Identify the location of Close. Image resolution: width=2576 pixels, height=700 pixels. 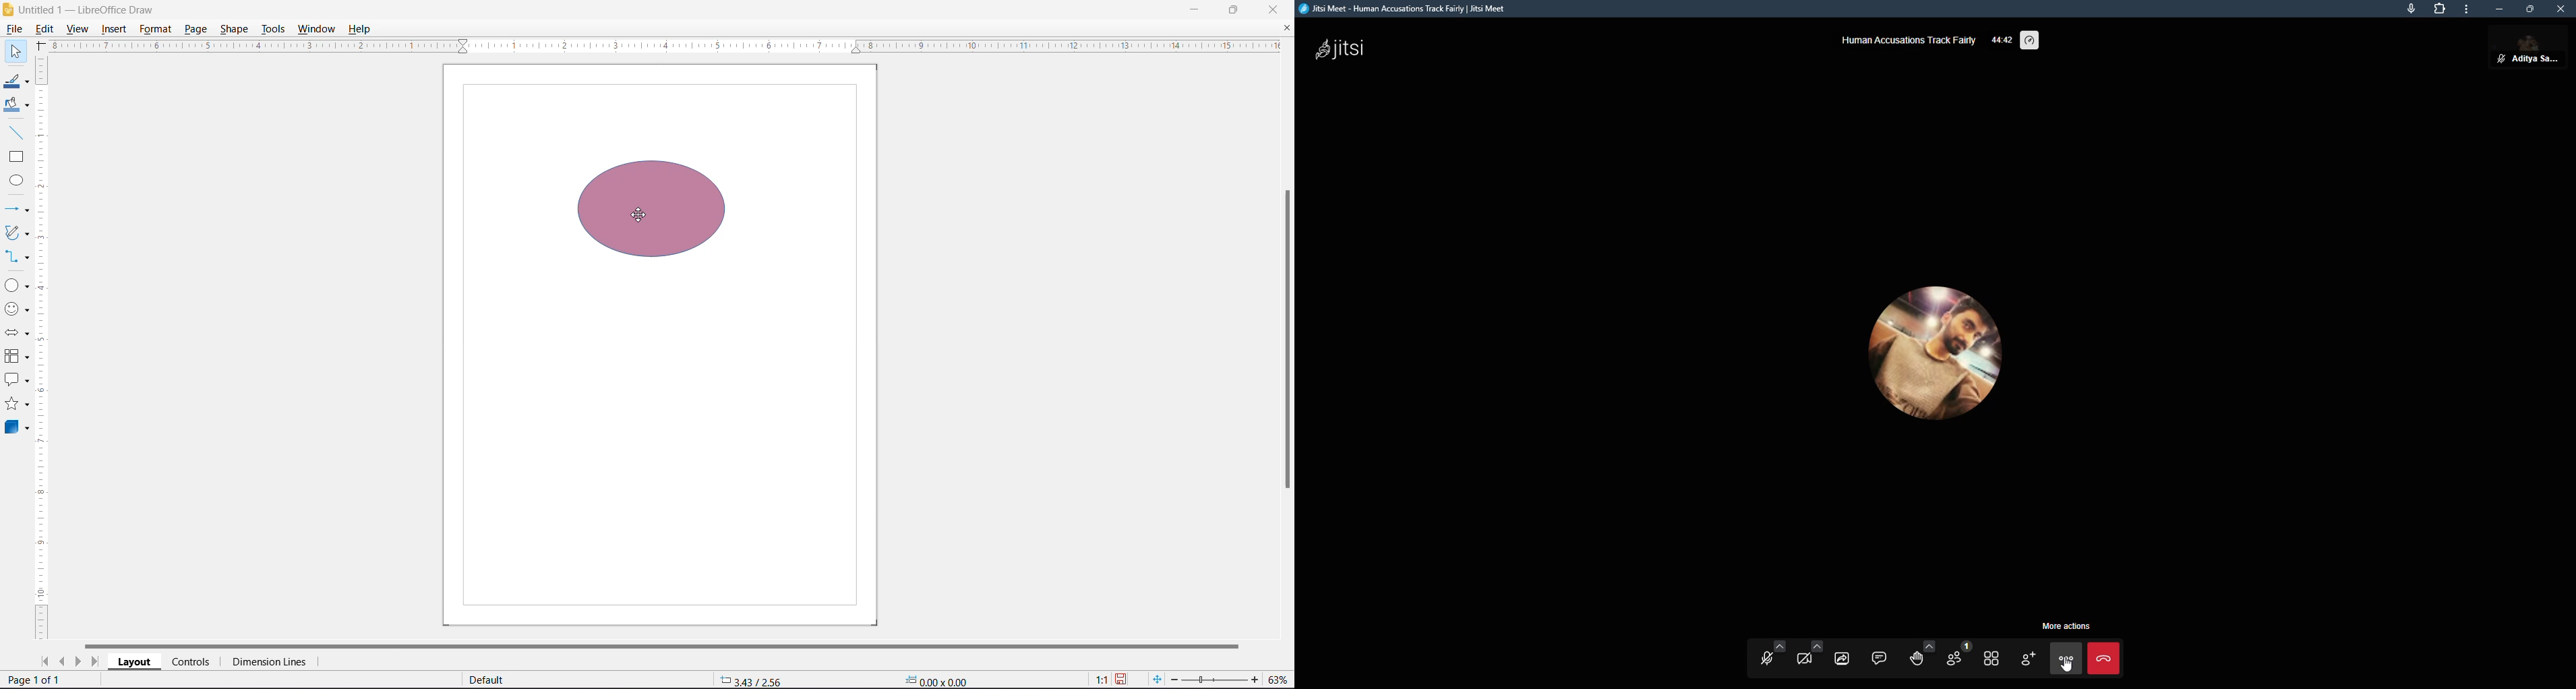
(1273, 9).